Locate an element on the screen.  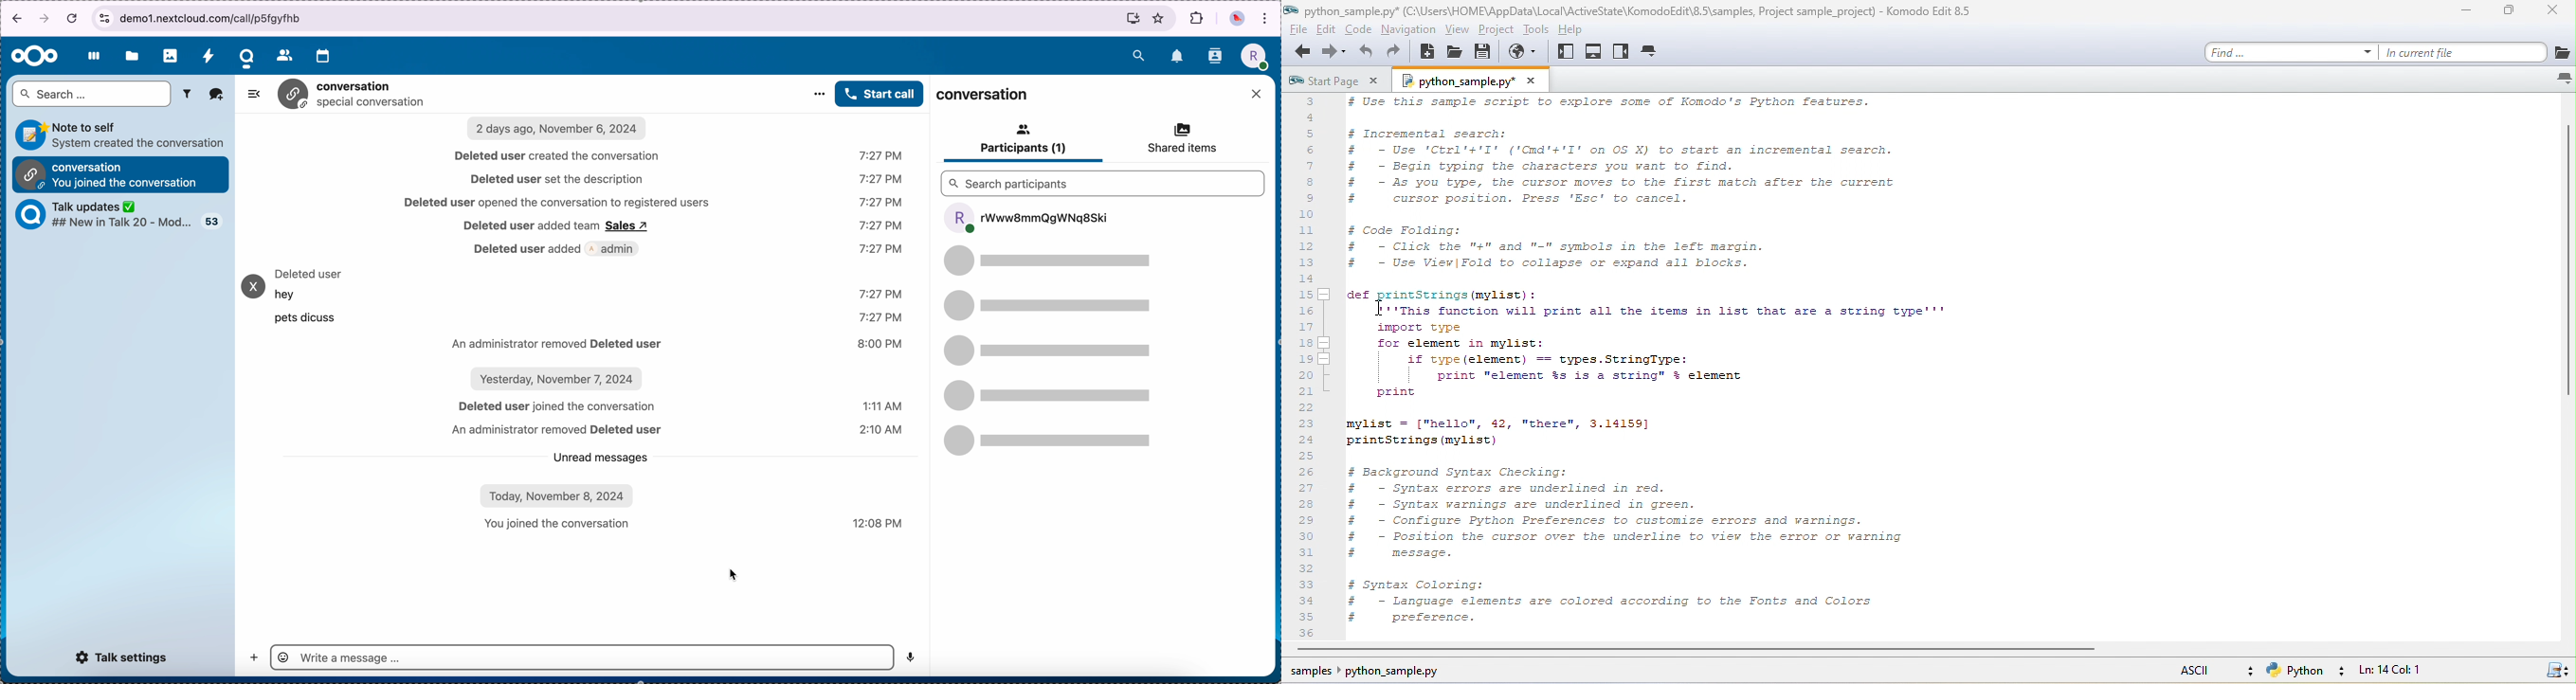
hide tabs is located at coordinates (255, 95).